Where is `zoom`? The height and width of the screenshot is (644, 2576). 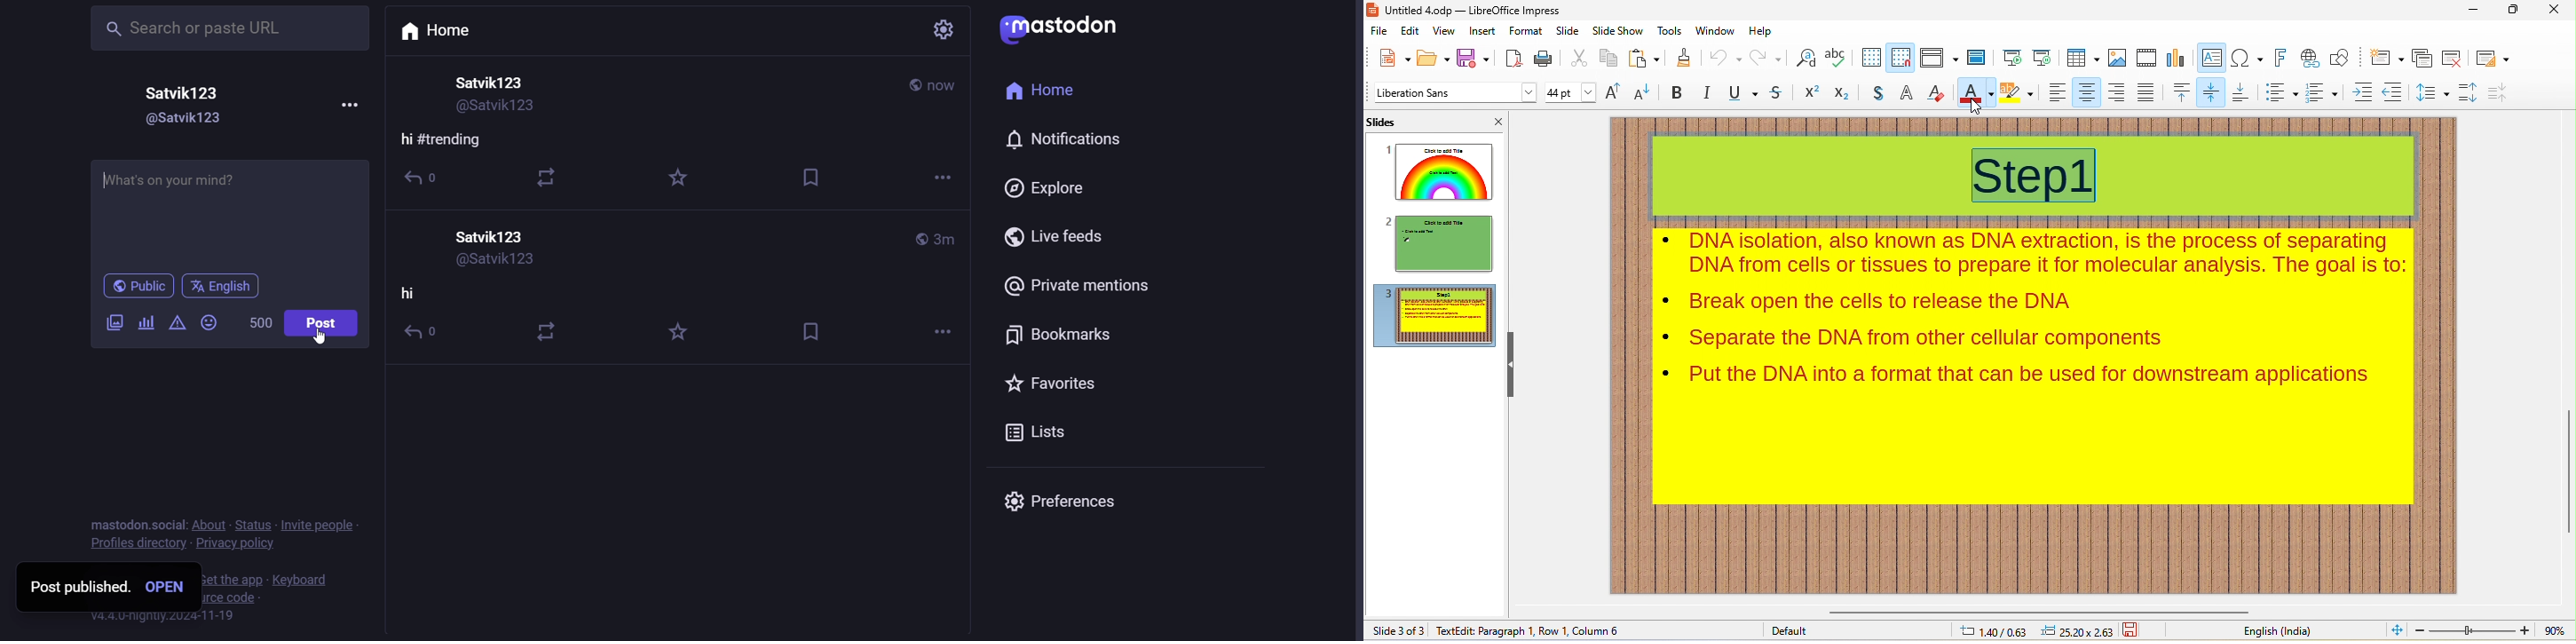
zoom is located at coordinates (2493, 629).